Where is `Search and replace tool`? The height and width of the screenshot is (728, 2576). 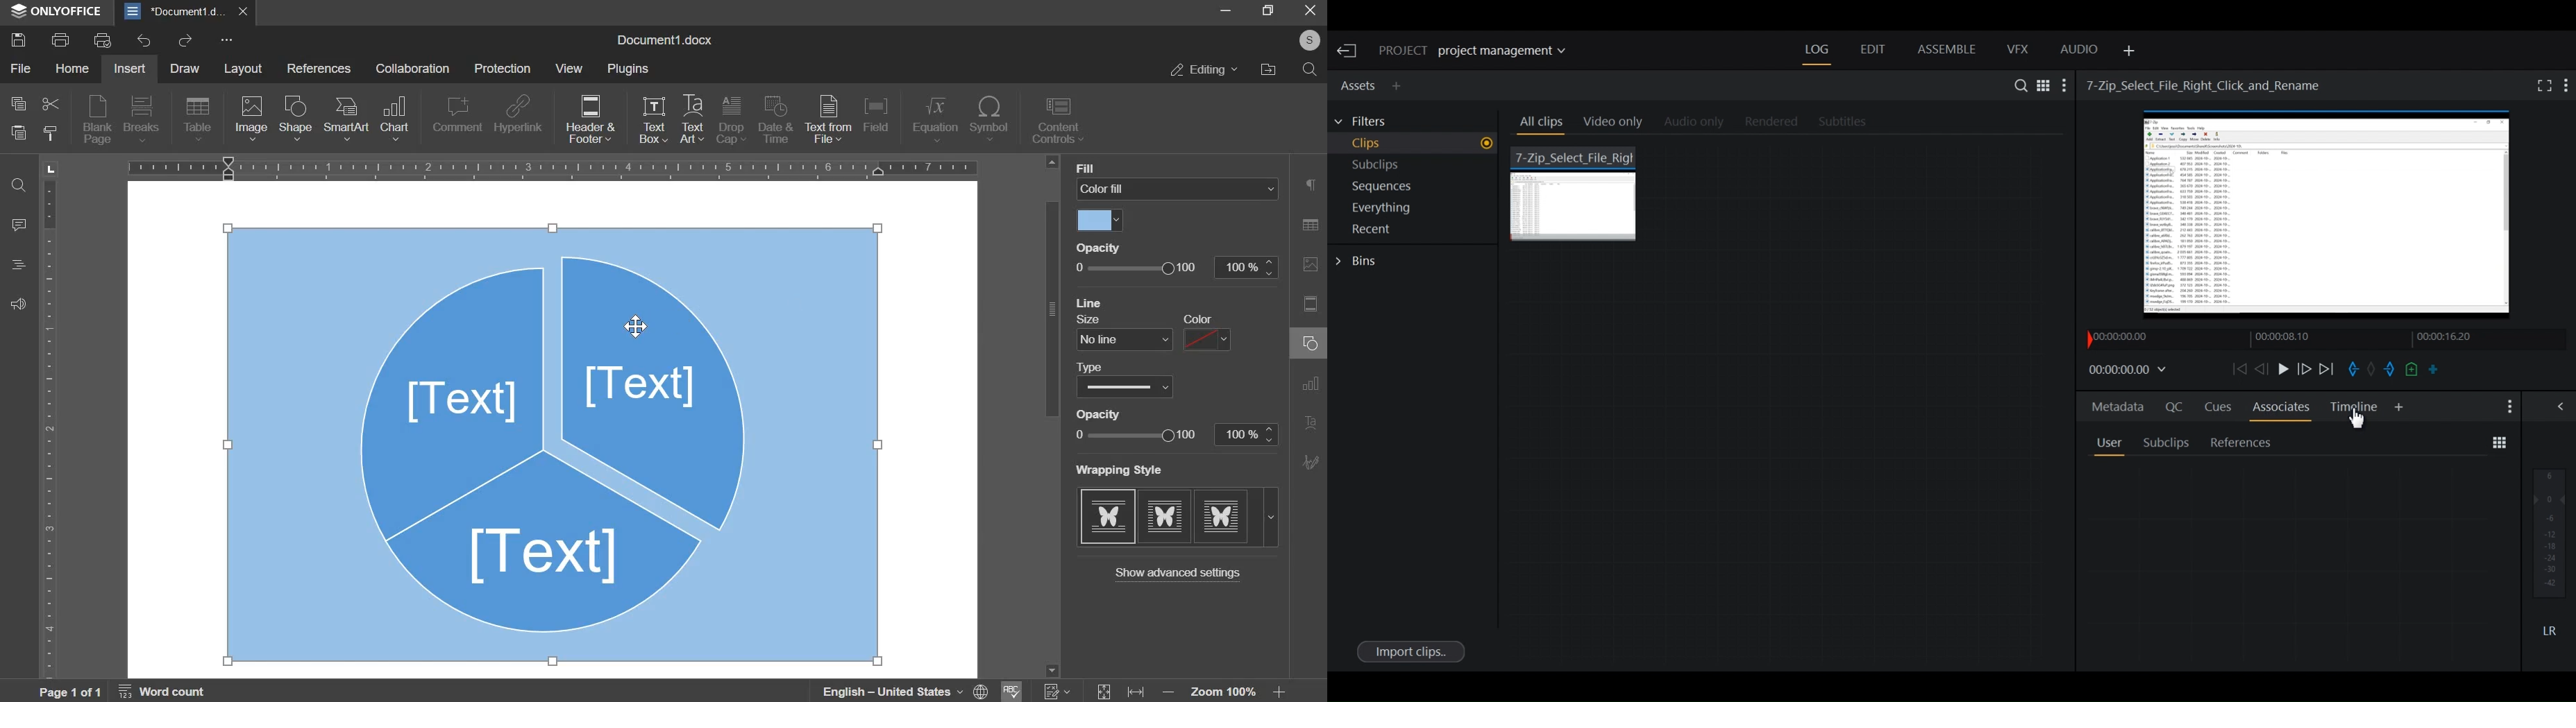 Search and replace tool is located at coordinates (22, 187).